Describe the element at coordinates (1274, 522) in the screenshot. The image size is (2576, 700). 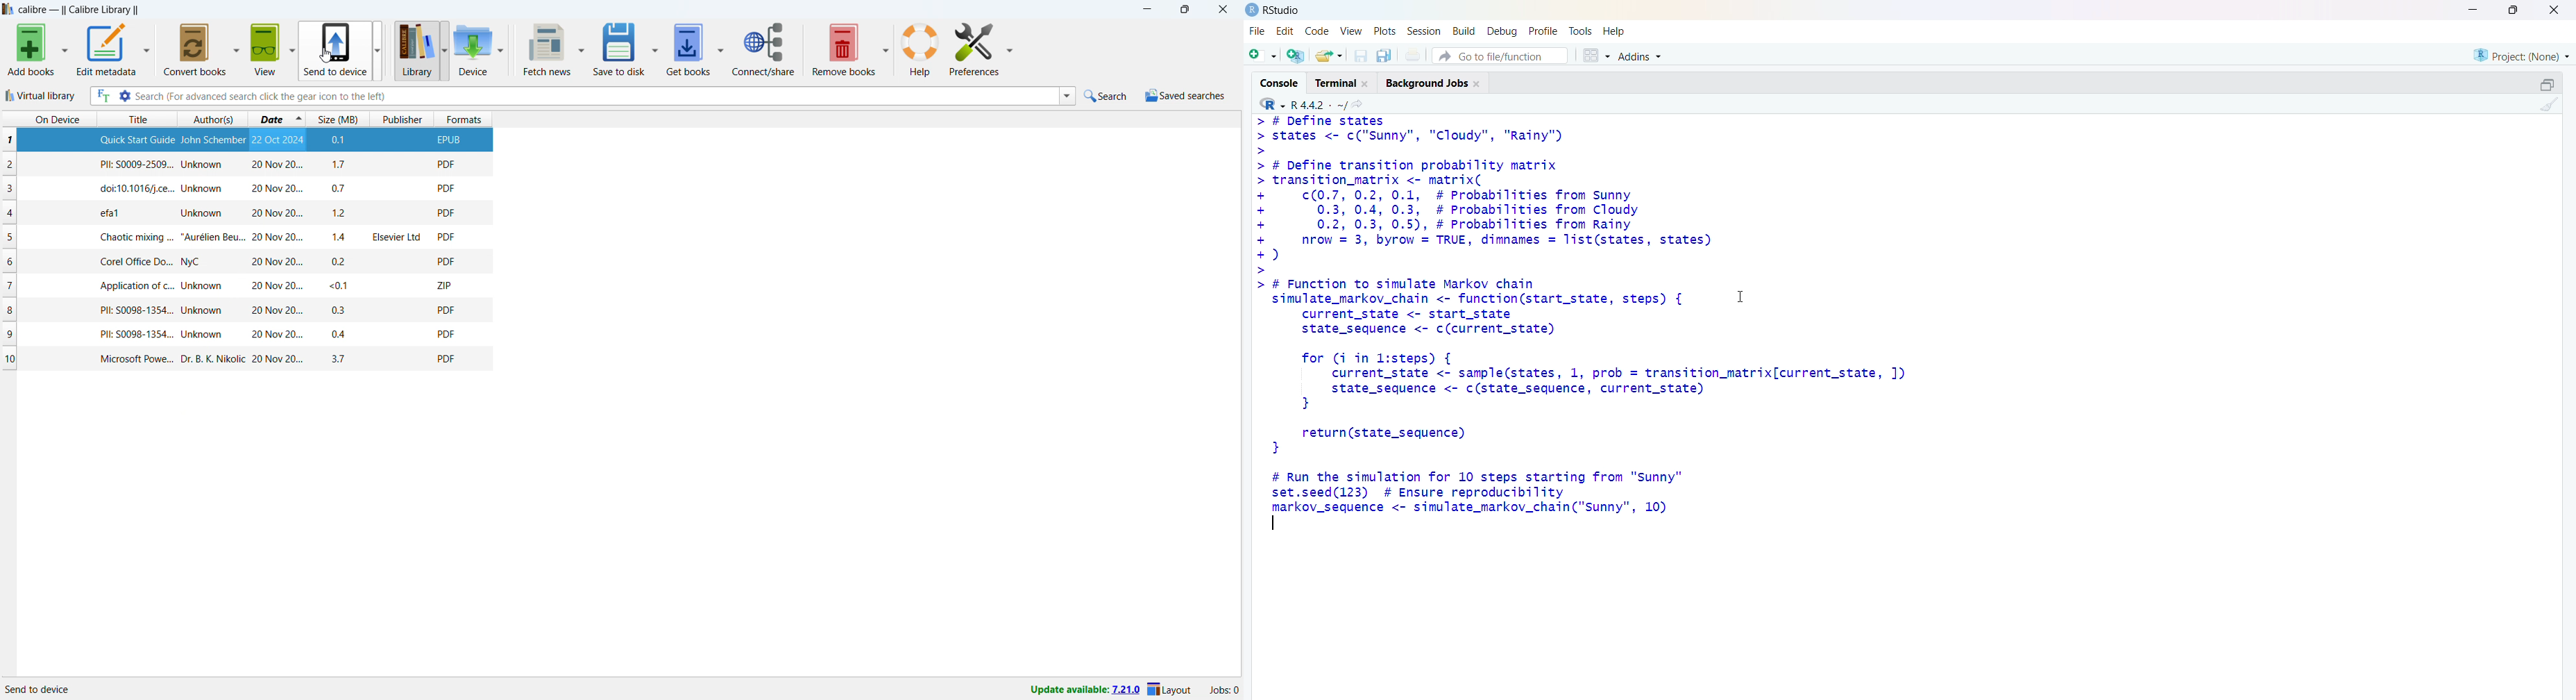
I see `text cursor` at that location.